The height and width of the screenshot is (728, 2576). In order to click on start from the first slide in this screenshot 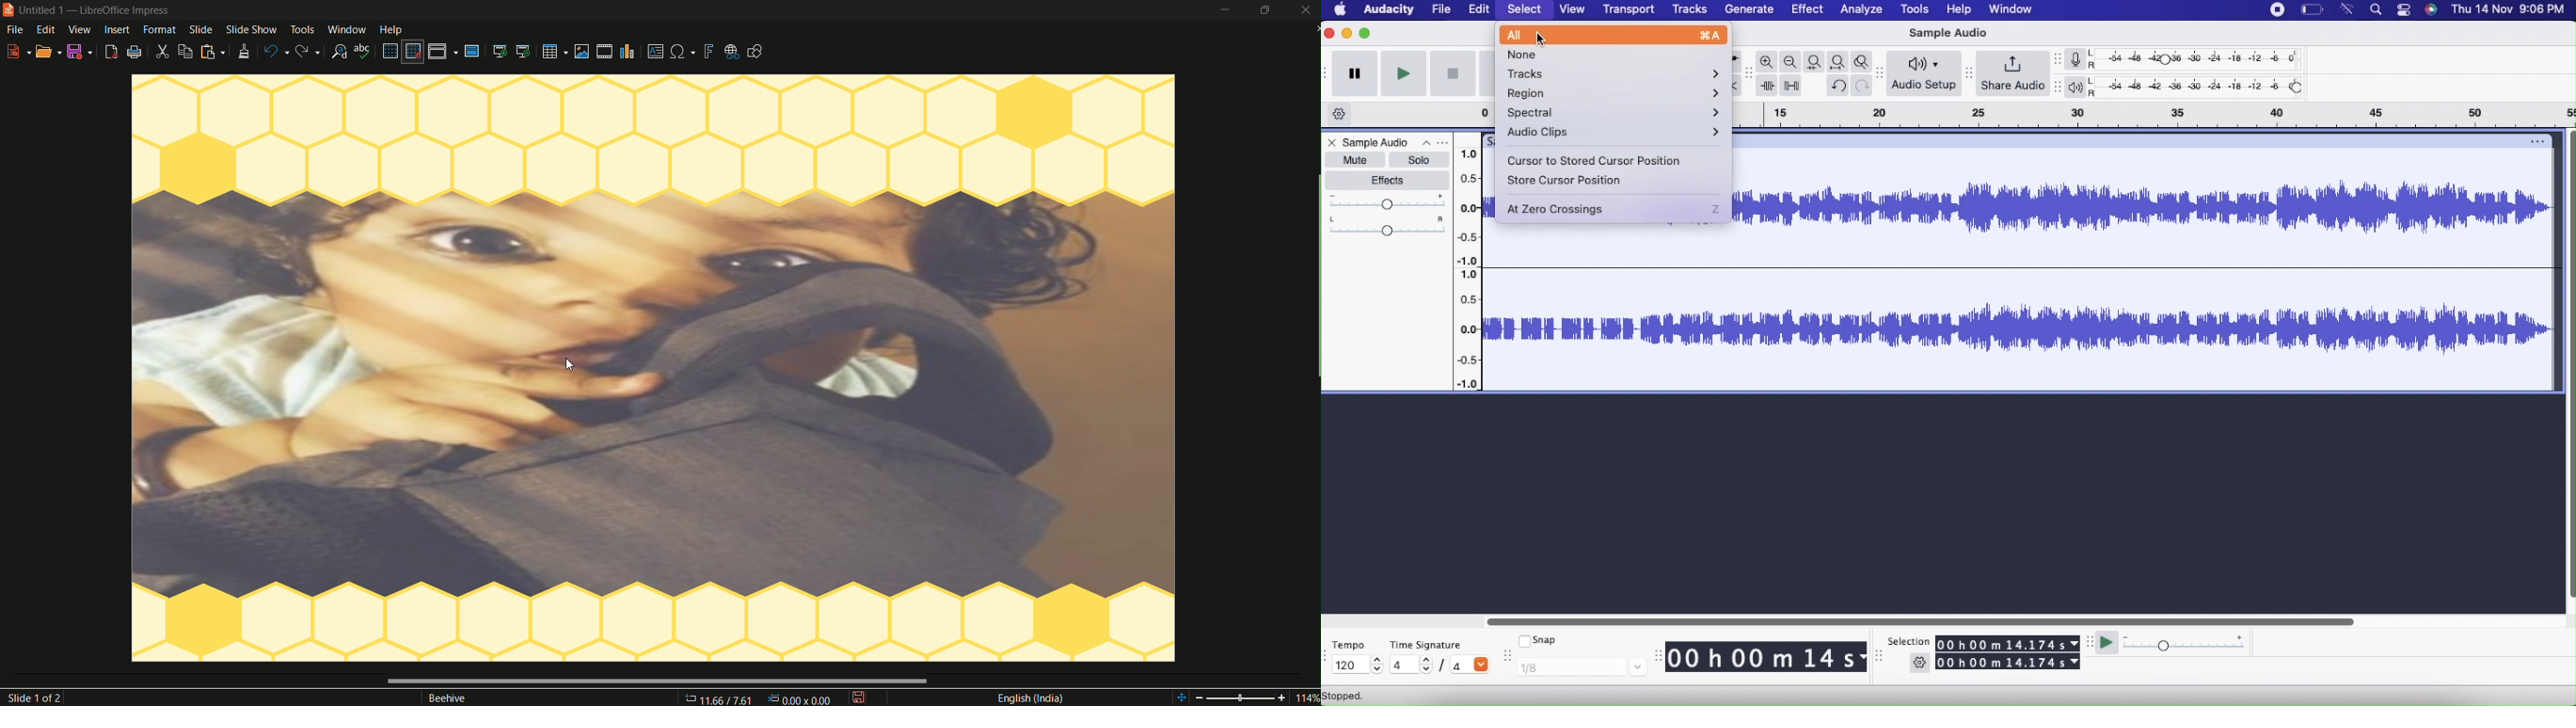, I will do `click(500, 51)`.